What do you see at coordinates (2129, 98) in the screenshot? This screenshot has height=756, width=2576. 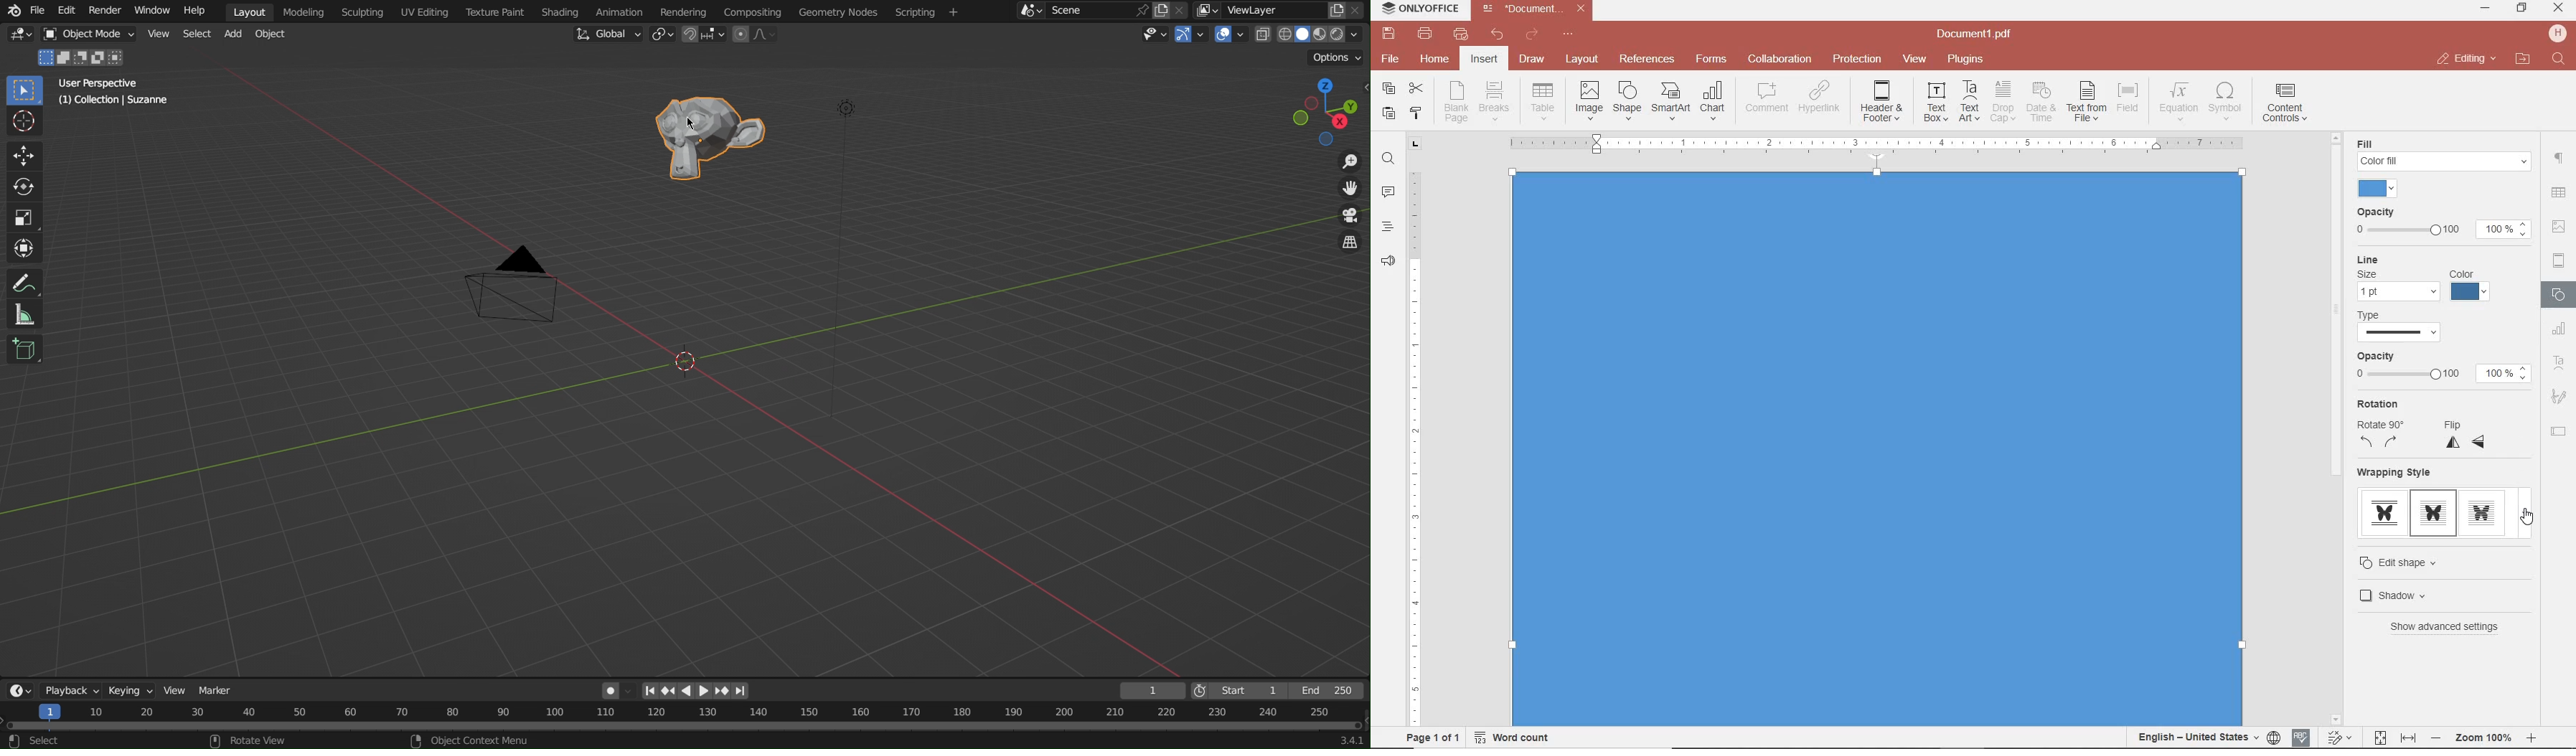 I see `INSERT FIELD` at bounding box center [2129, 98].